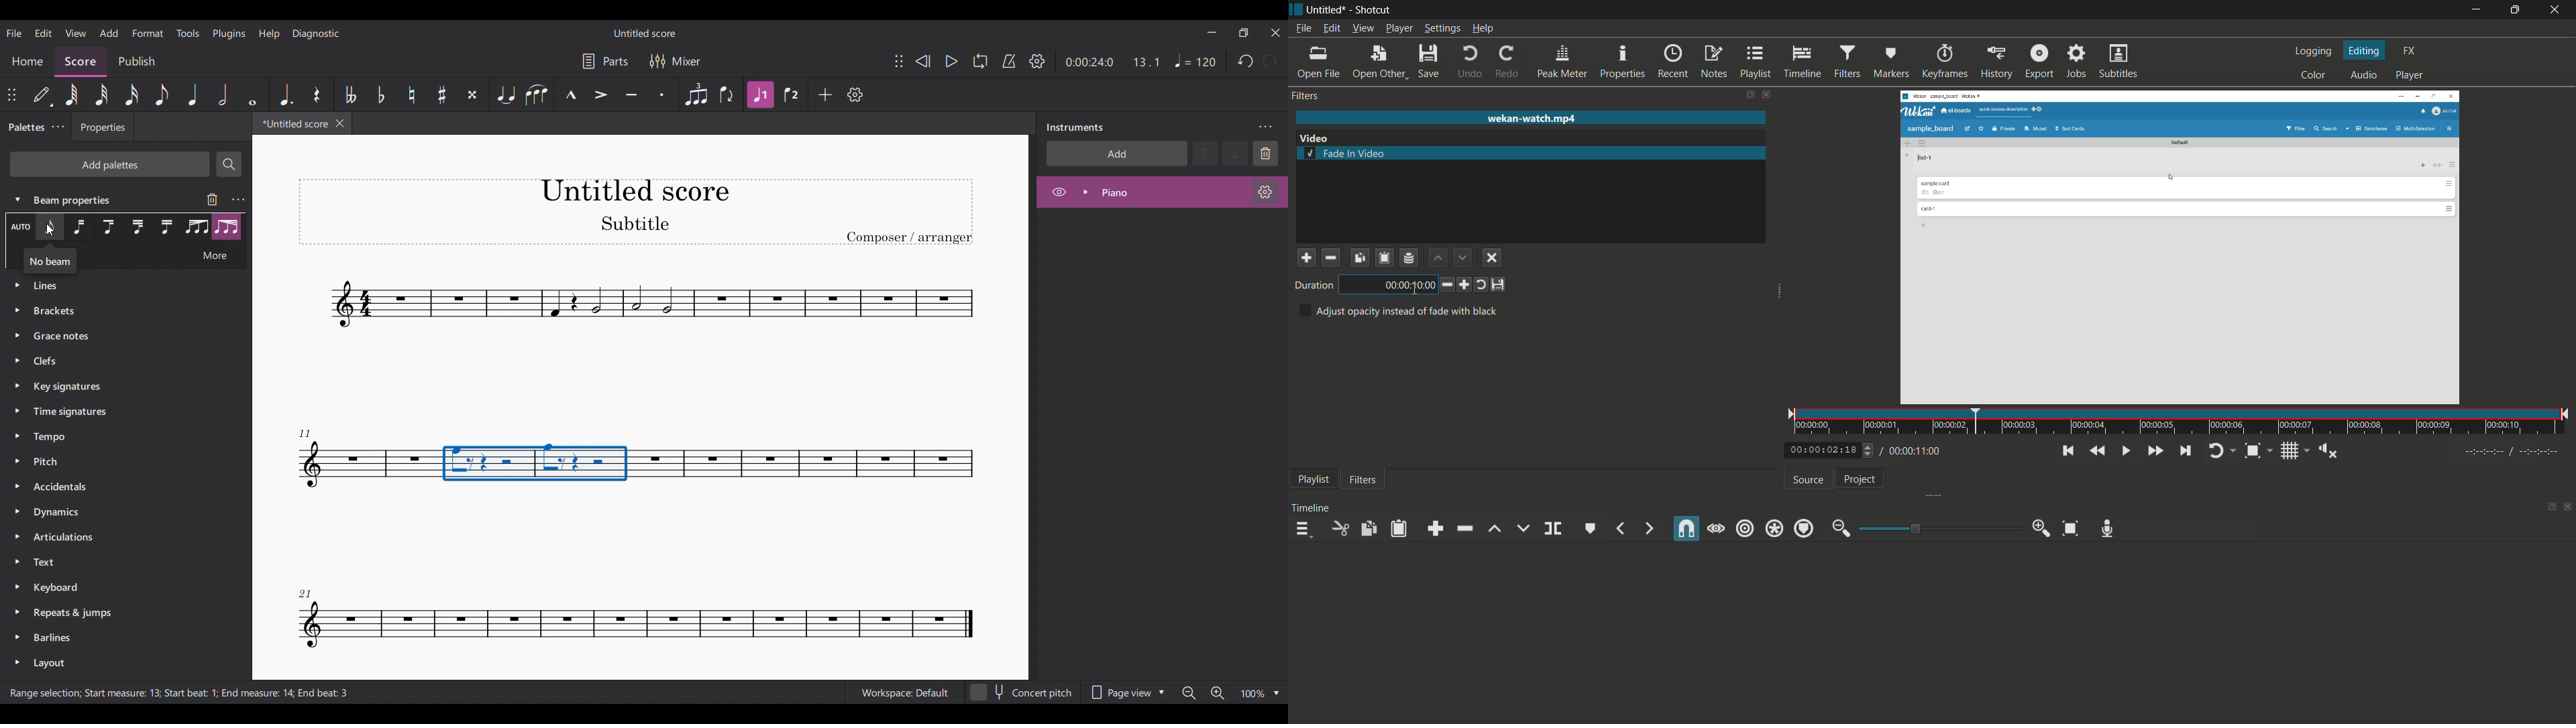 This screenshot has width=2576, height=728. Describe the element at coordinates (117, 436) in the screenshot. I see `Tempo` at that location.